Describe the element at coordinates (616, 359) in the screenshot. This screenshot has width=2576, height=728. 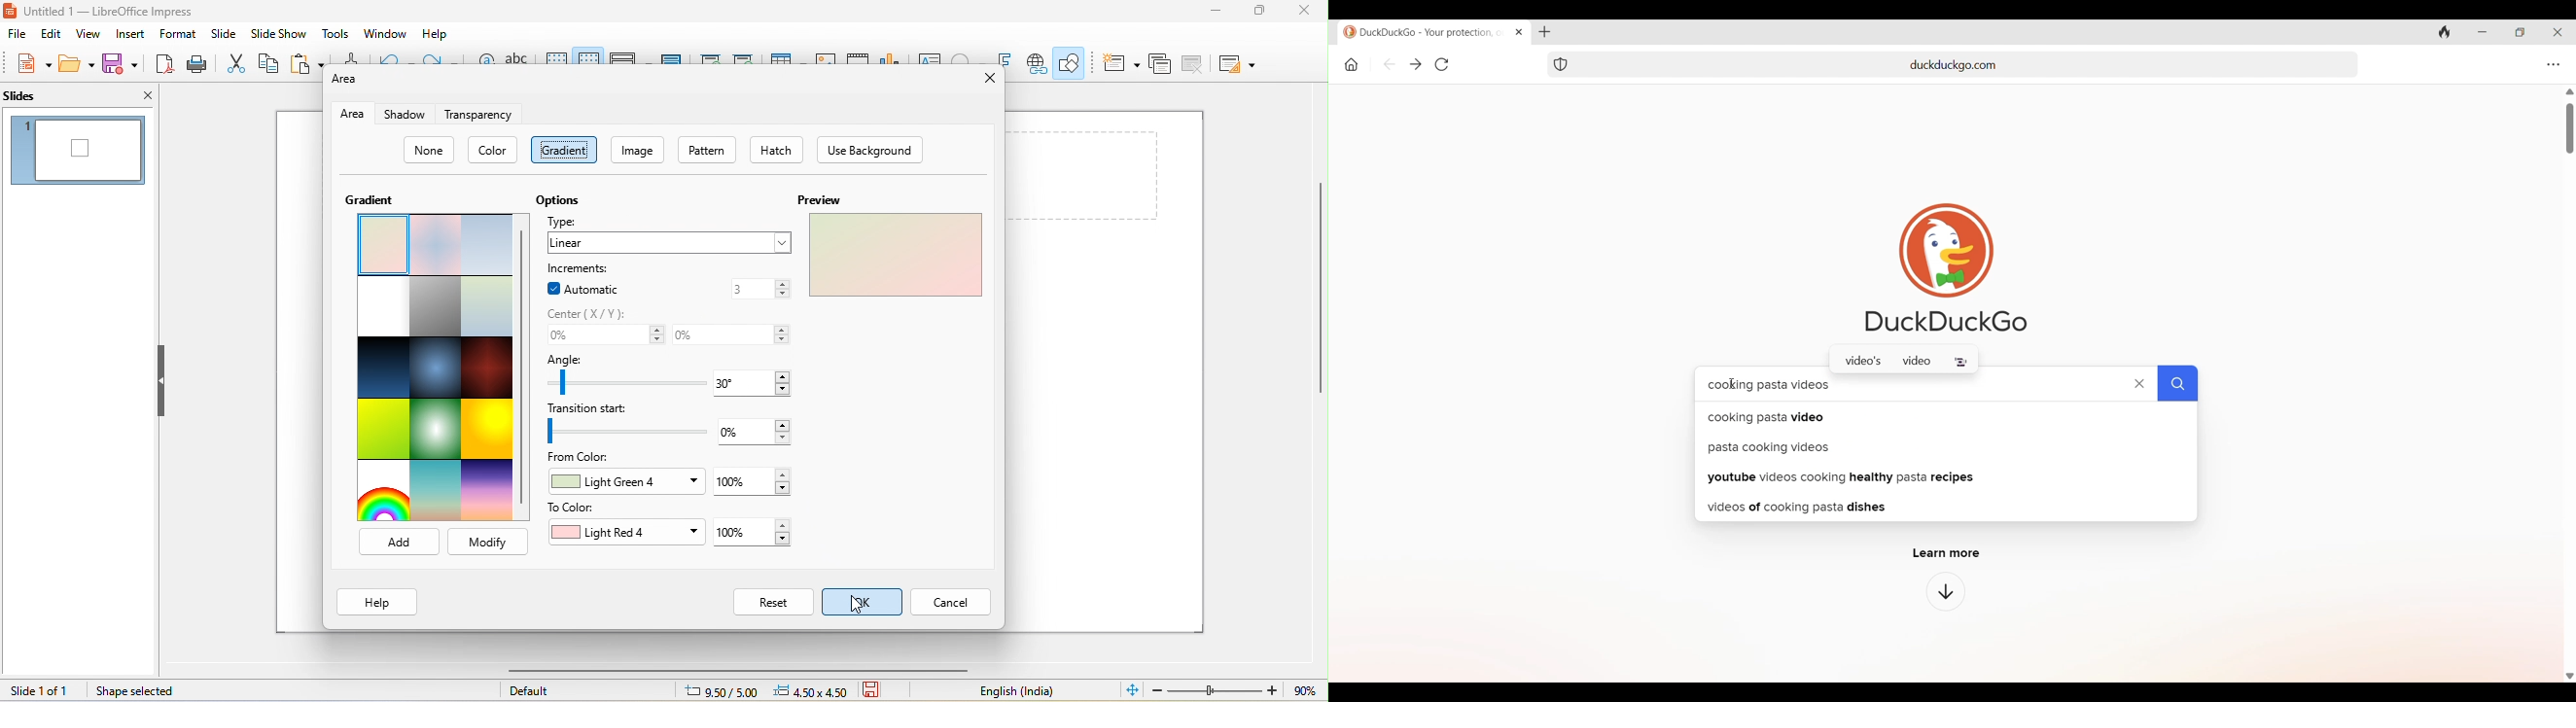
I see `angle` at that location.